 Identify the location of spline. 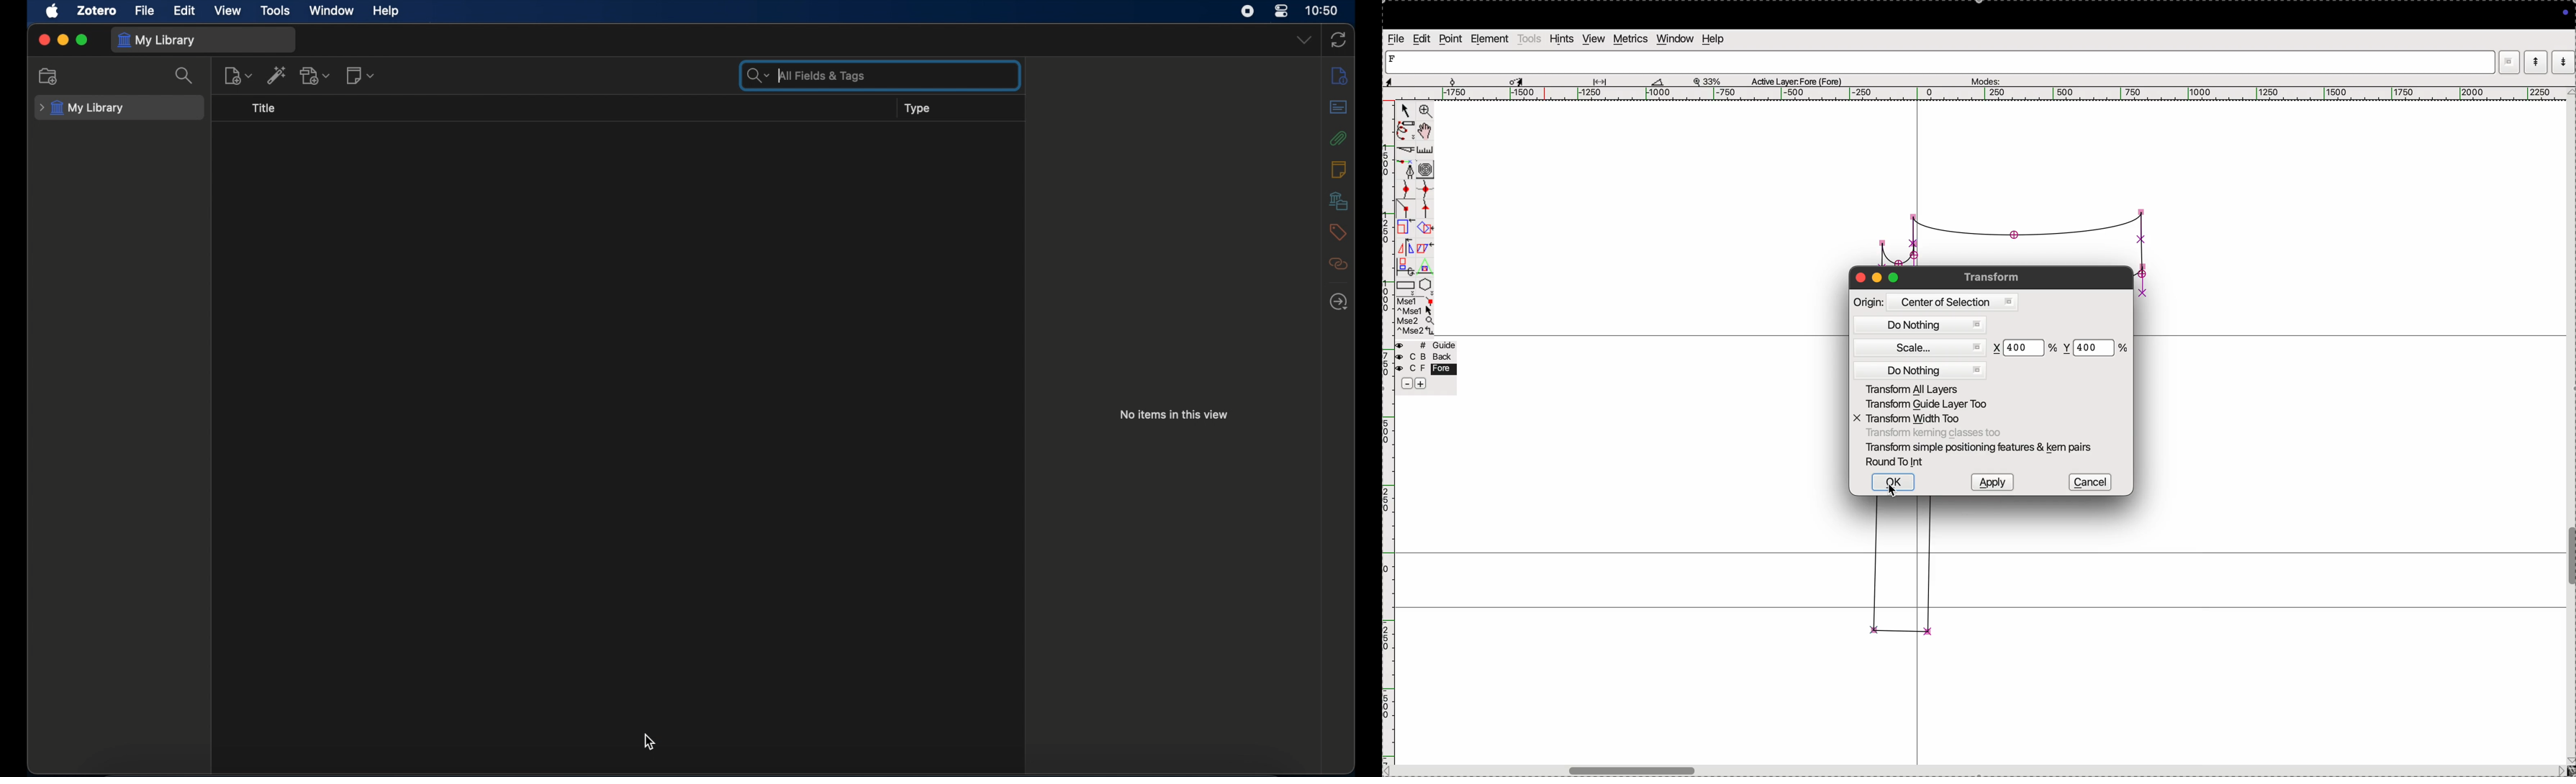
(1425, 201).